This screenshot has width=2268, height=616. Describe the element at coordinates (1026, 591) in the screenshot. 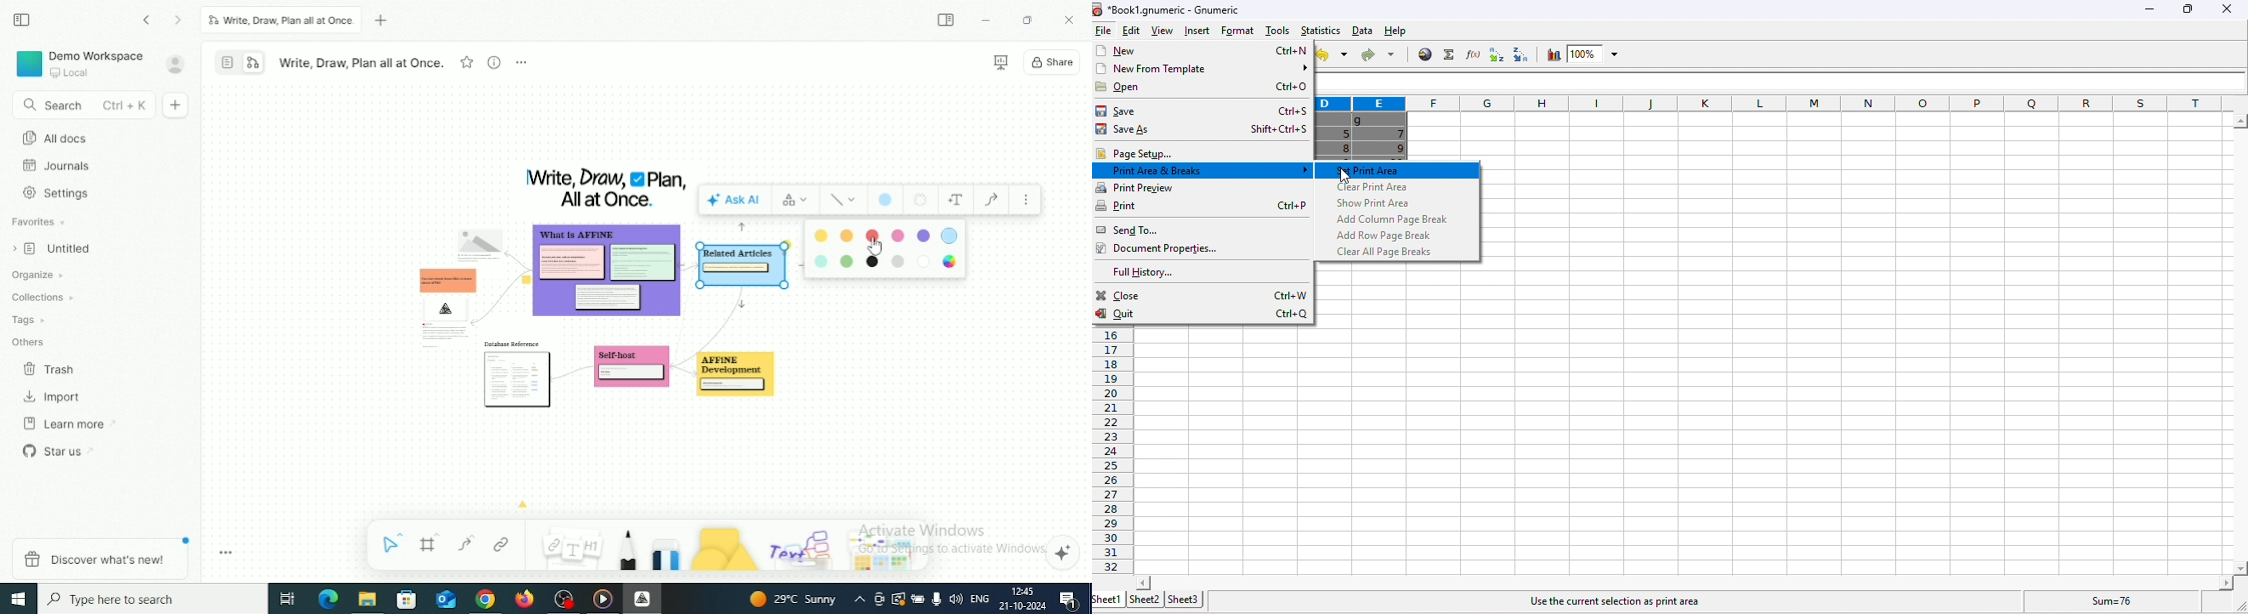

I see `Time` at that location.